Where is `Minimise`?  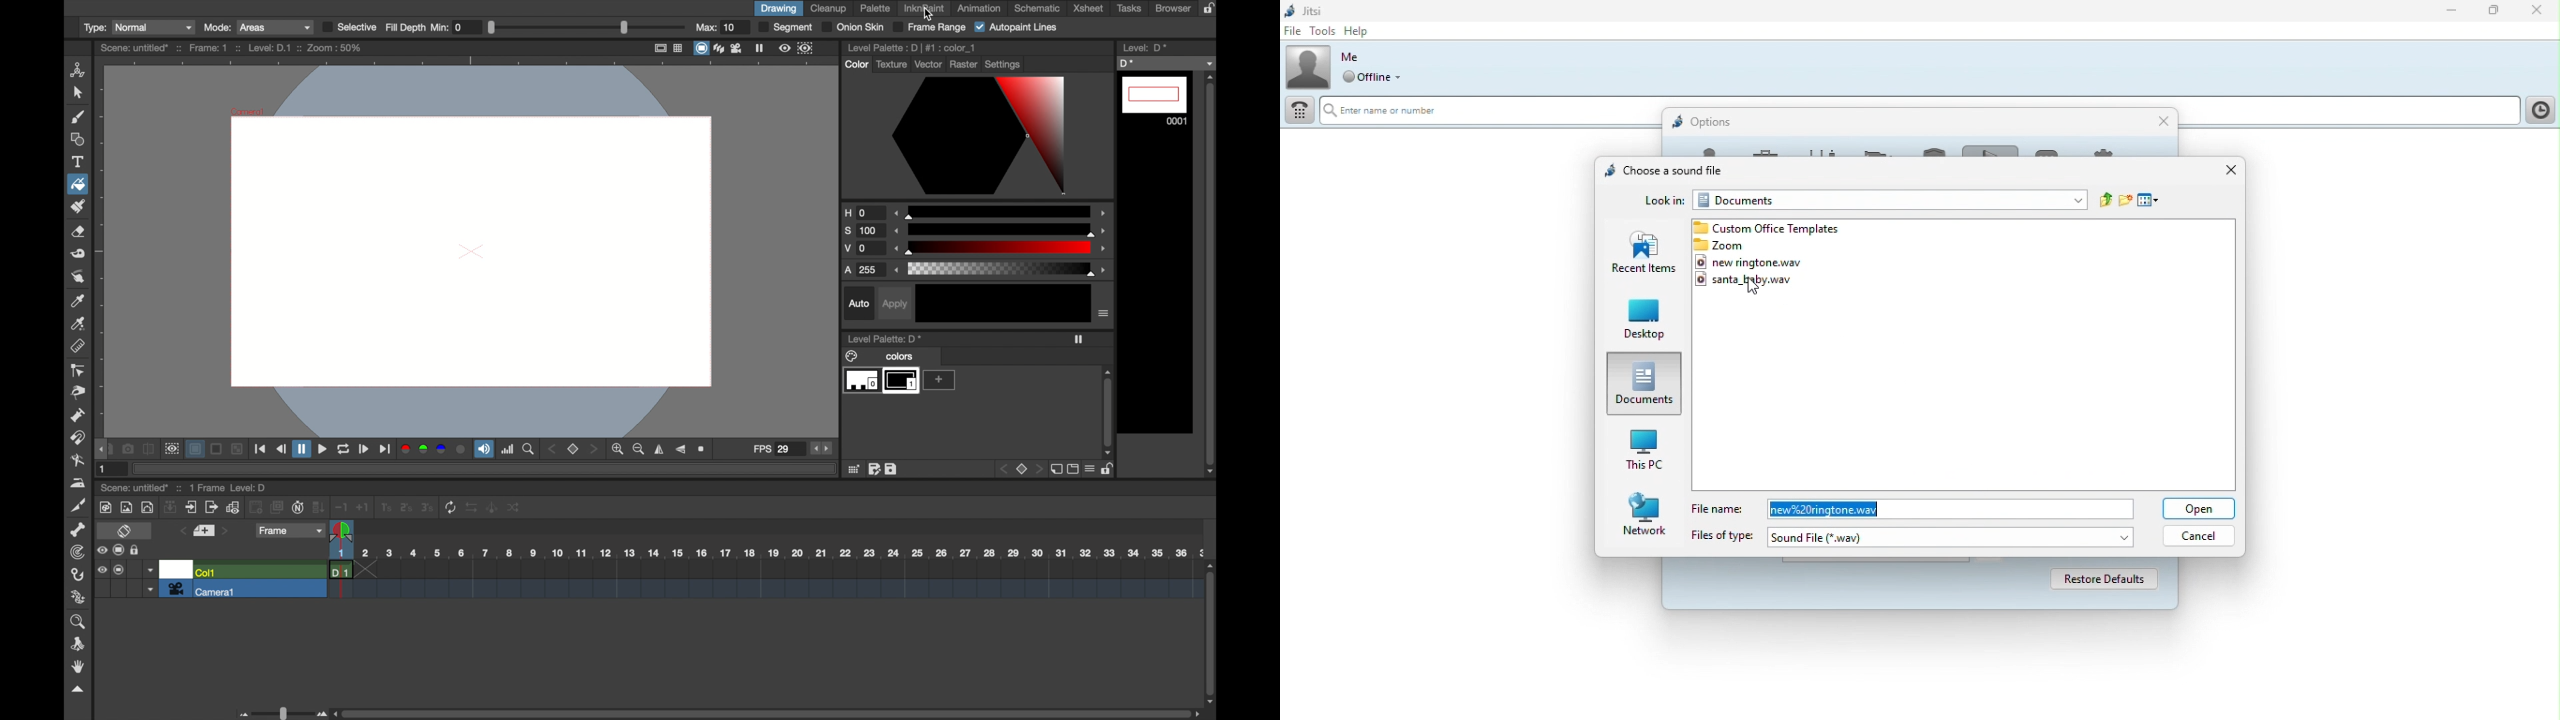
Minimise is located at coordinates (2456, 12).